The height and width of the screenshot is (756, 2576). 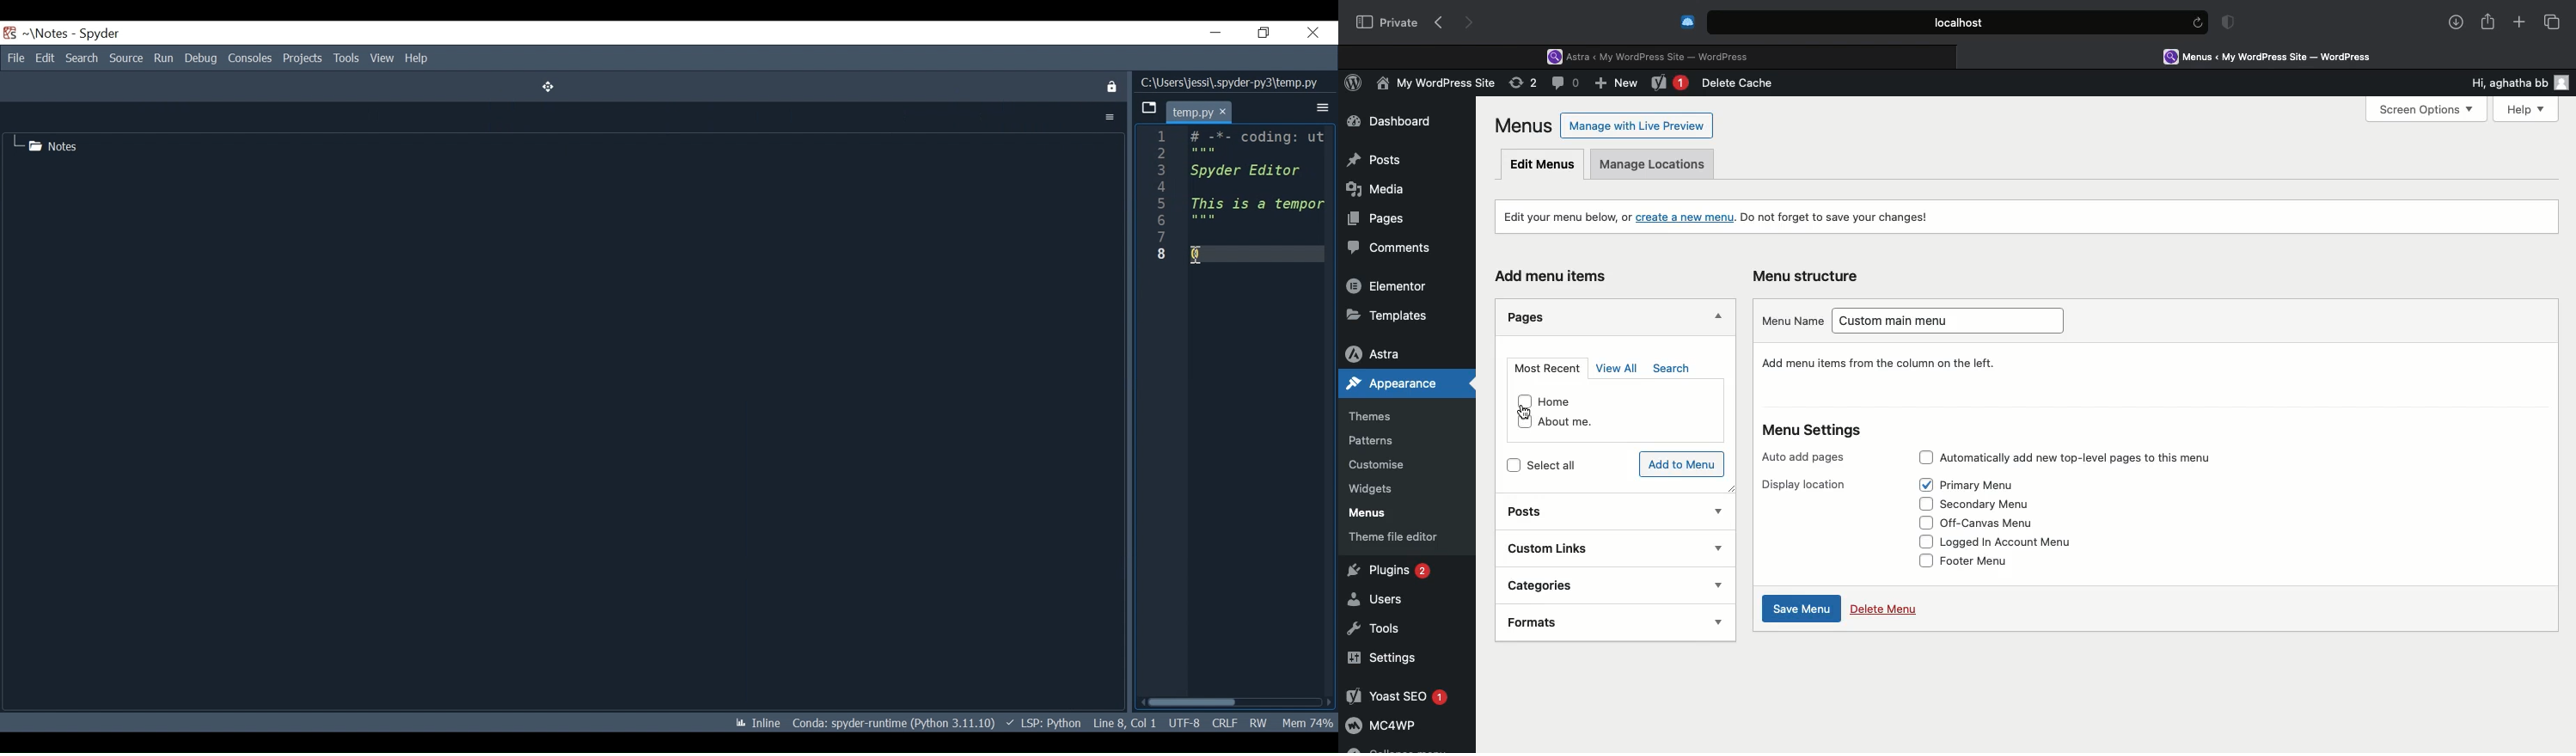 What do you see at coordinates (2231, 24) in the screenshot?
I see `Badge` at bounding box center [2231, 24].